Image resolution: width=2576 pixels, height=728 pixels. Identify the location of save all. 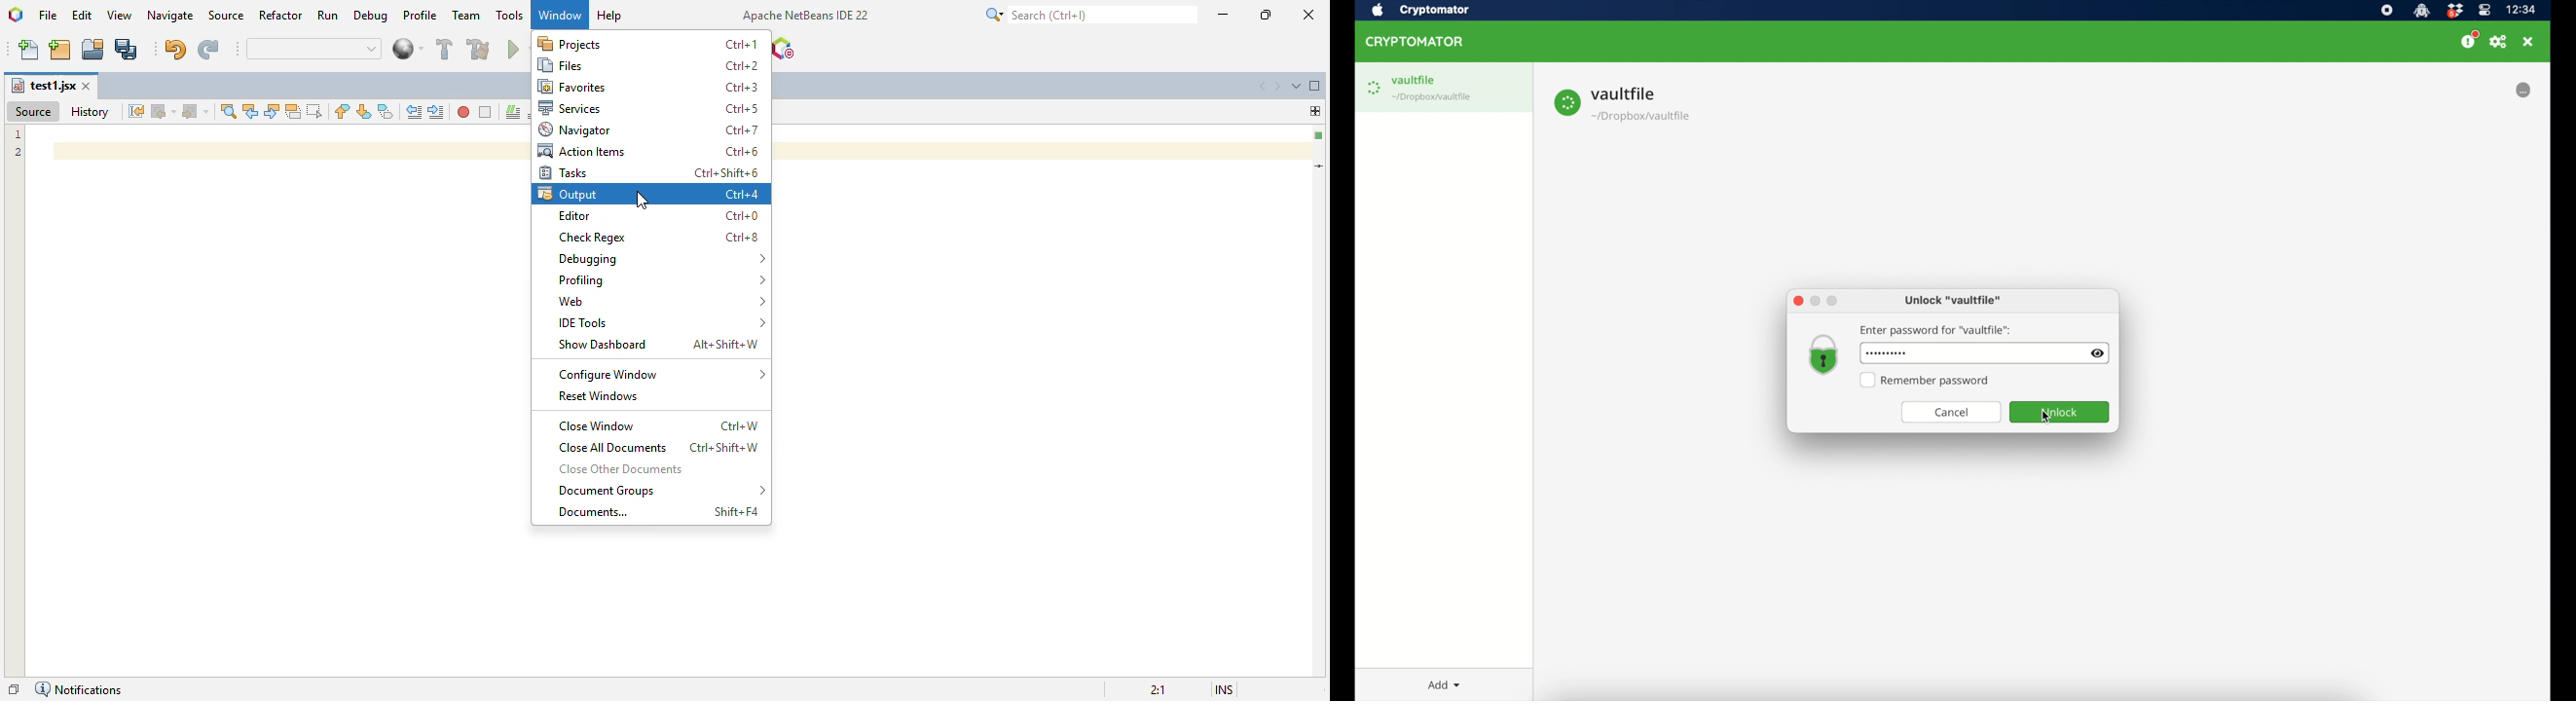
(127, 50).